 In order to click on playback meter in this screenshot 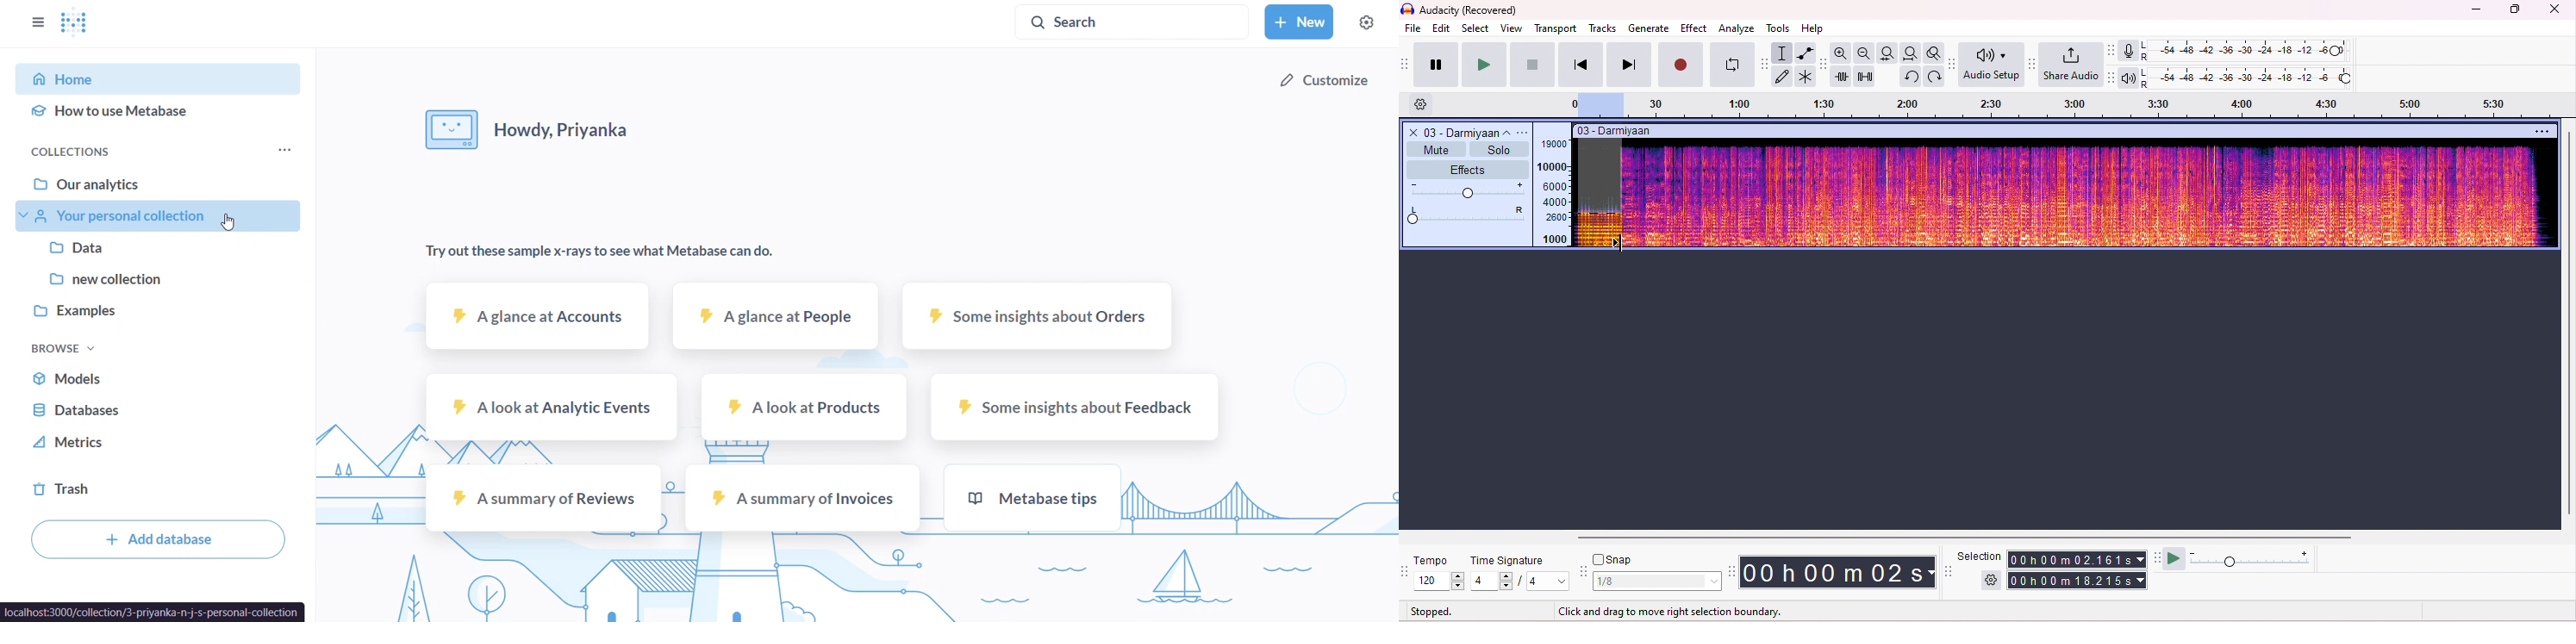, I will do `click(2129, 78)`.